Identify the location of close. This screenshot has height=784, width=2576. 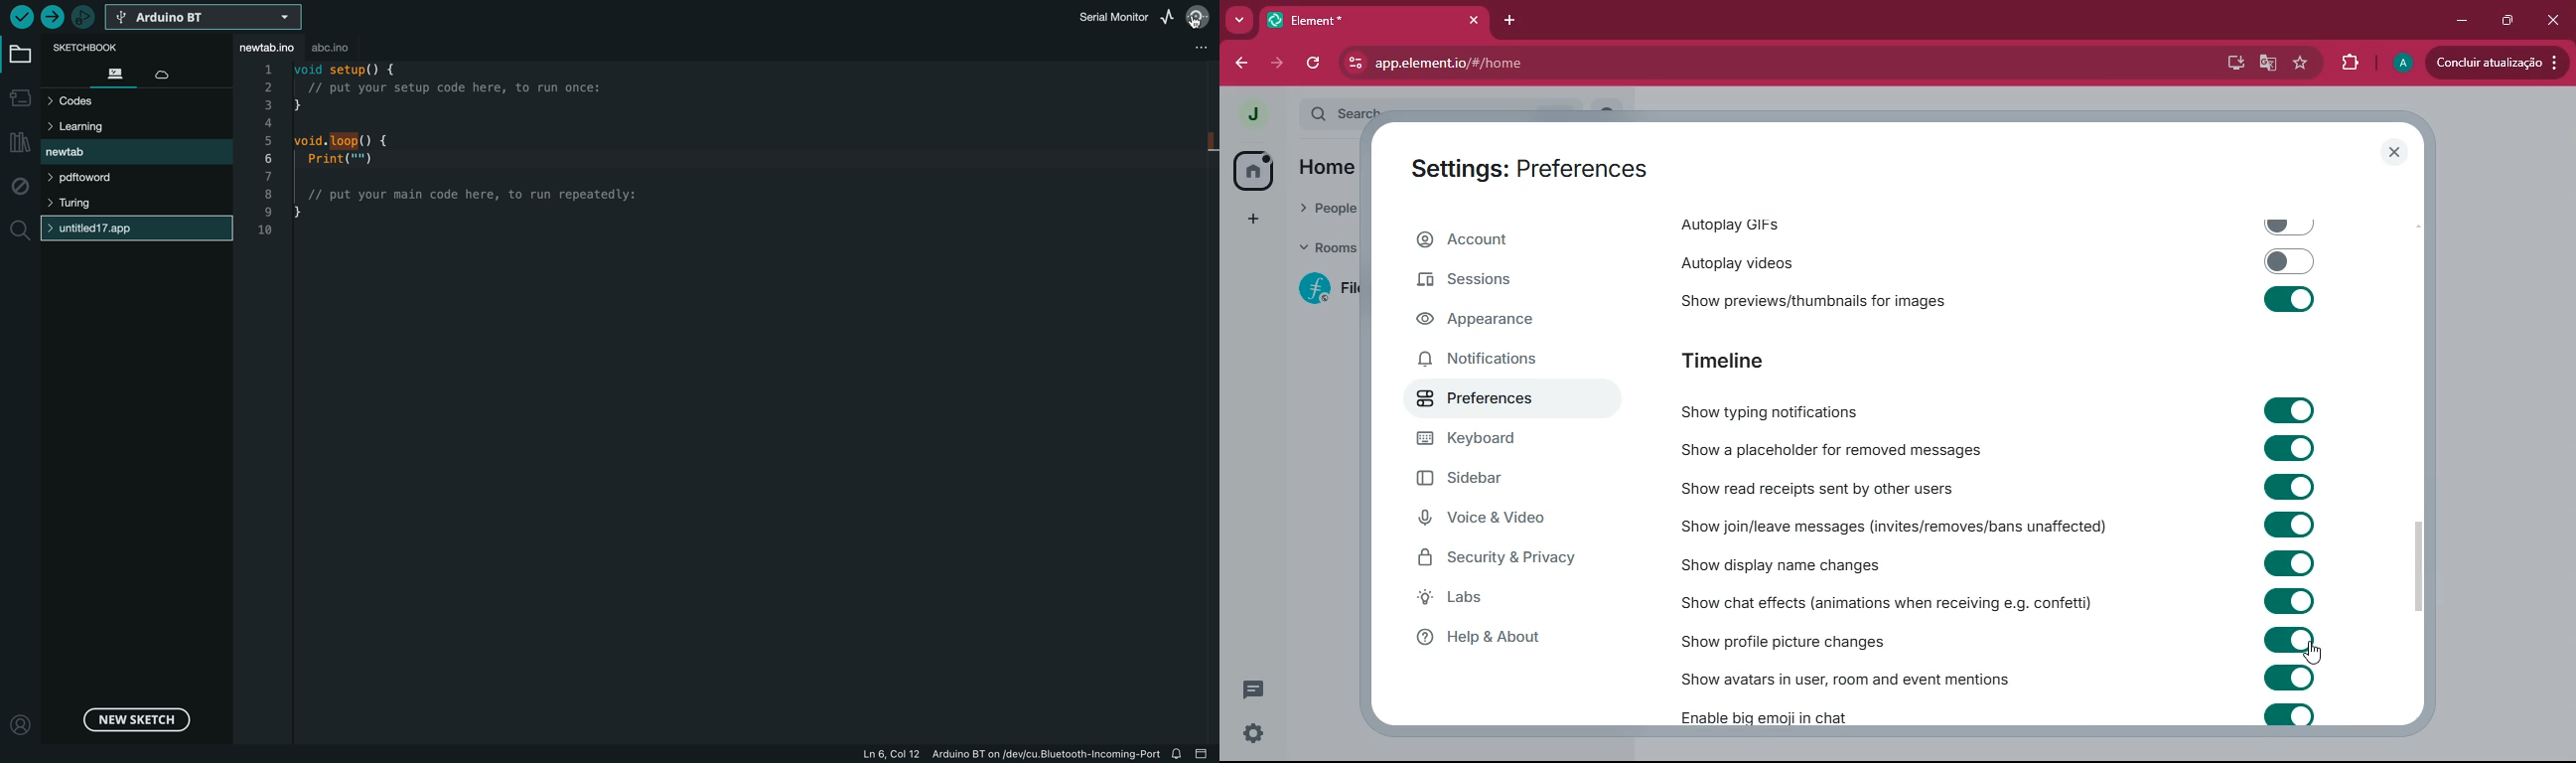
(2550, 19).